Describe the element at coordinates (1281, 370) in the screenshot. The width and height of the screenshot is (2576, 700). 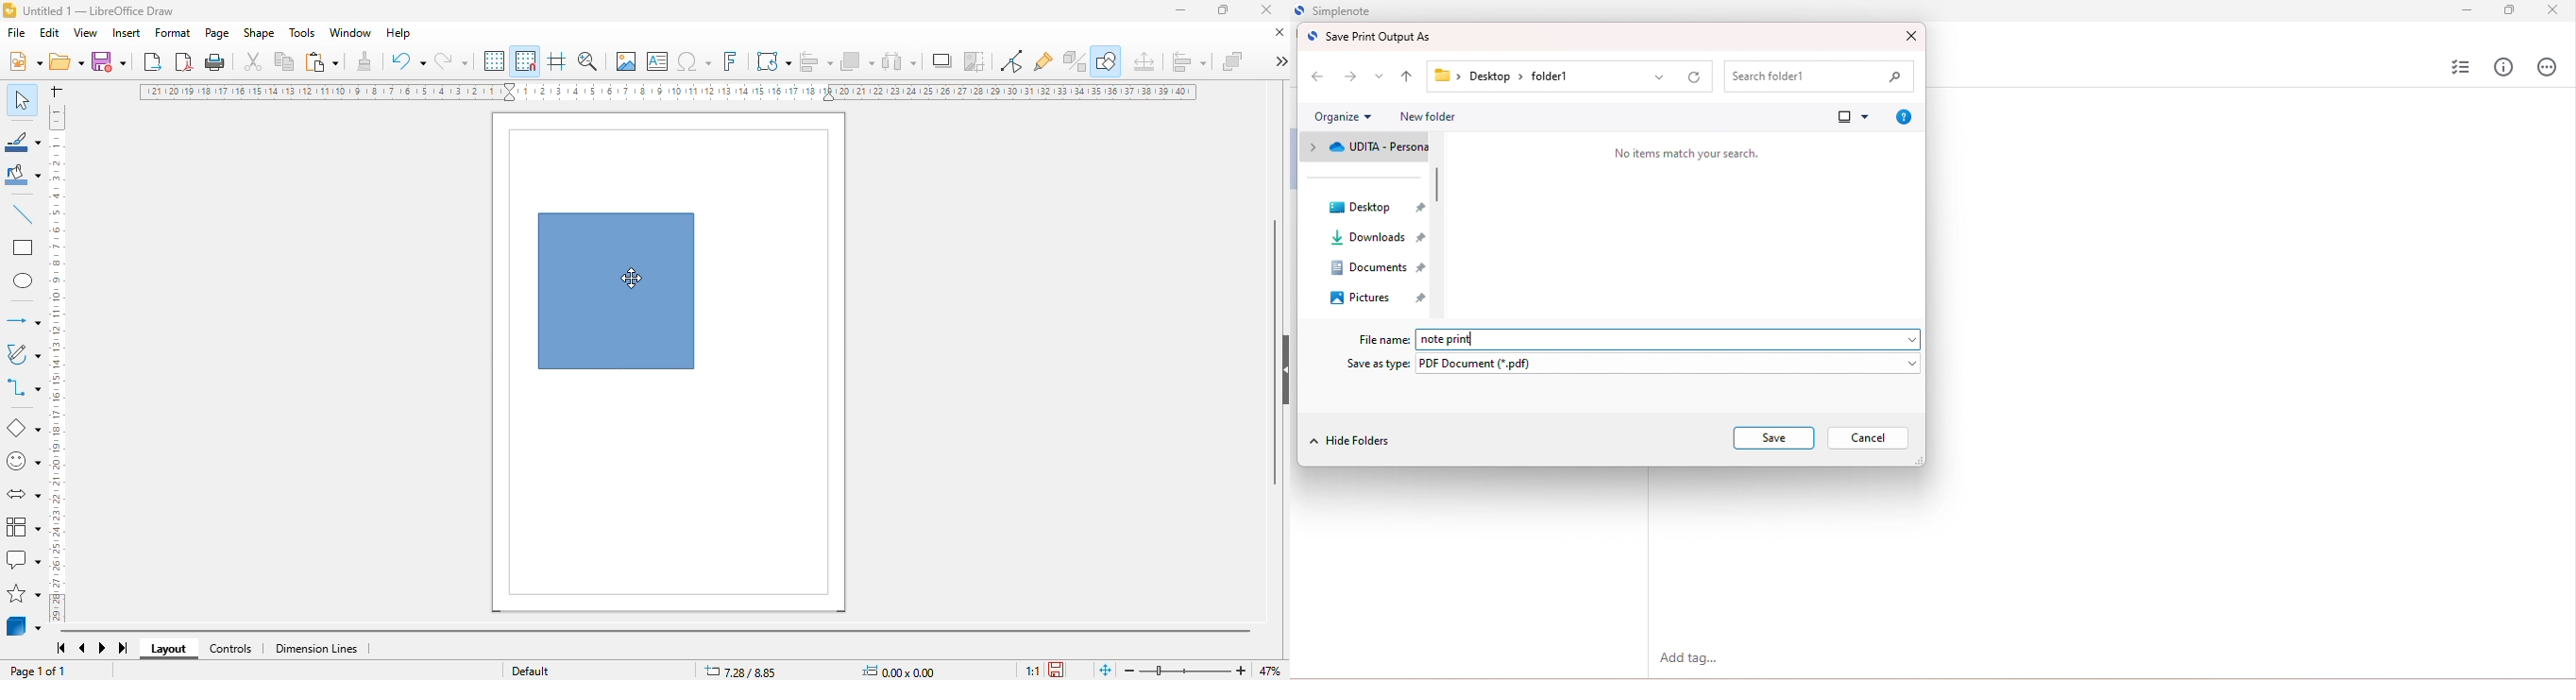
I see `show` at that location.